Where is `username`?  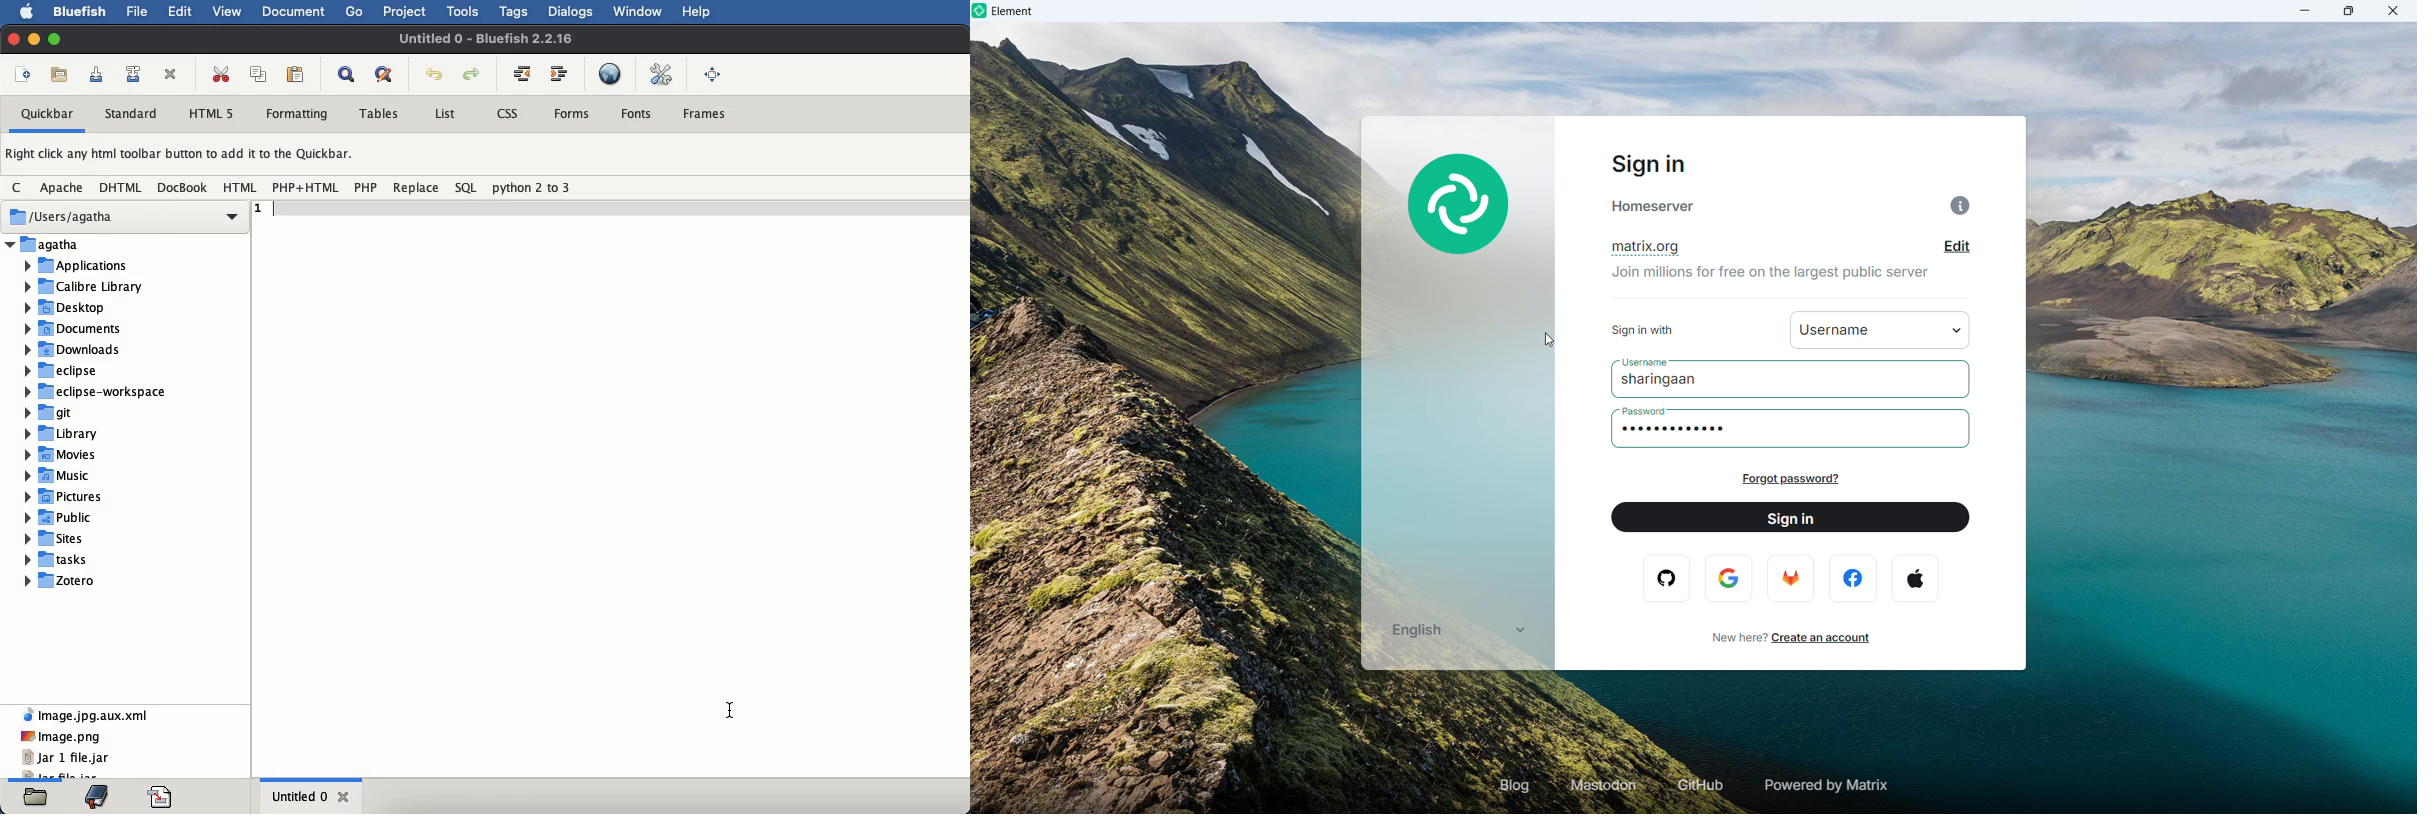
username is located at coordinates (1641, 360).